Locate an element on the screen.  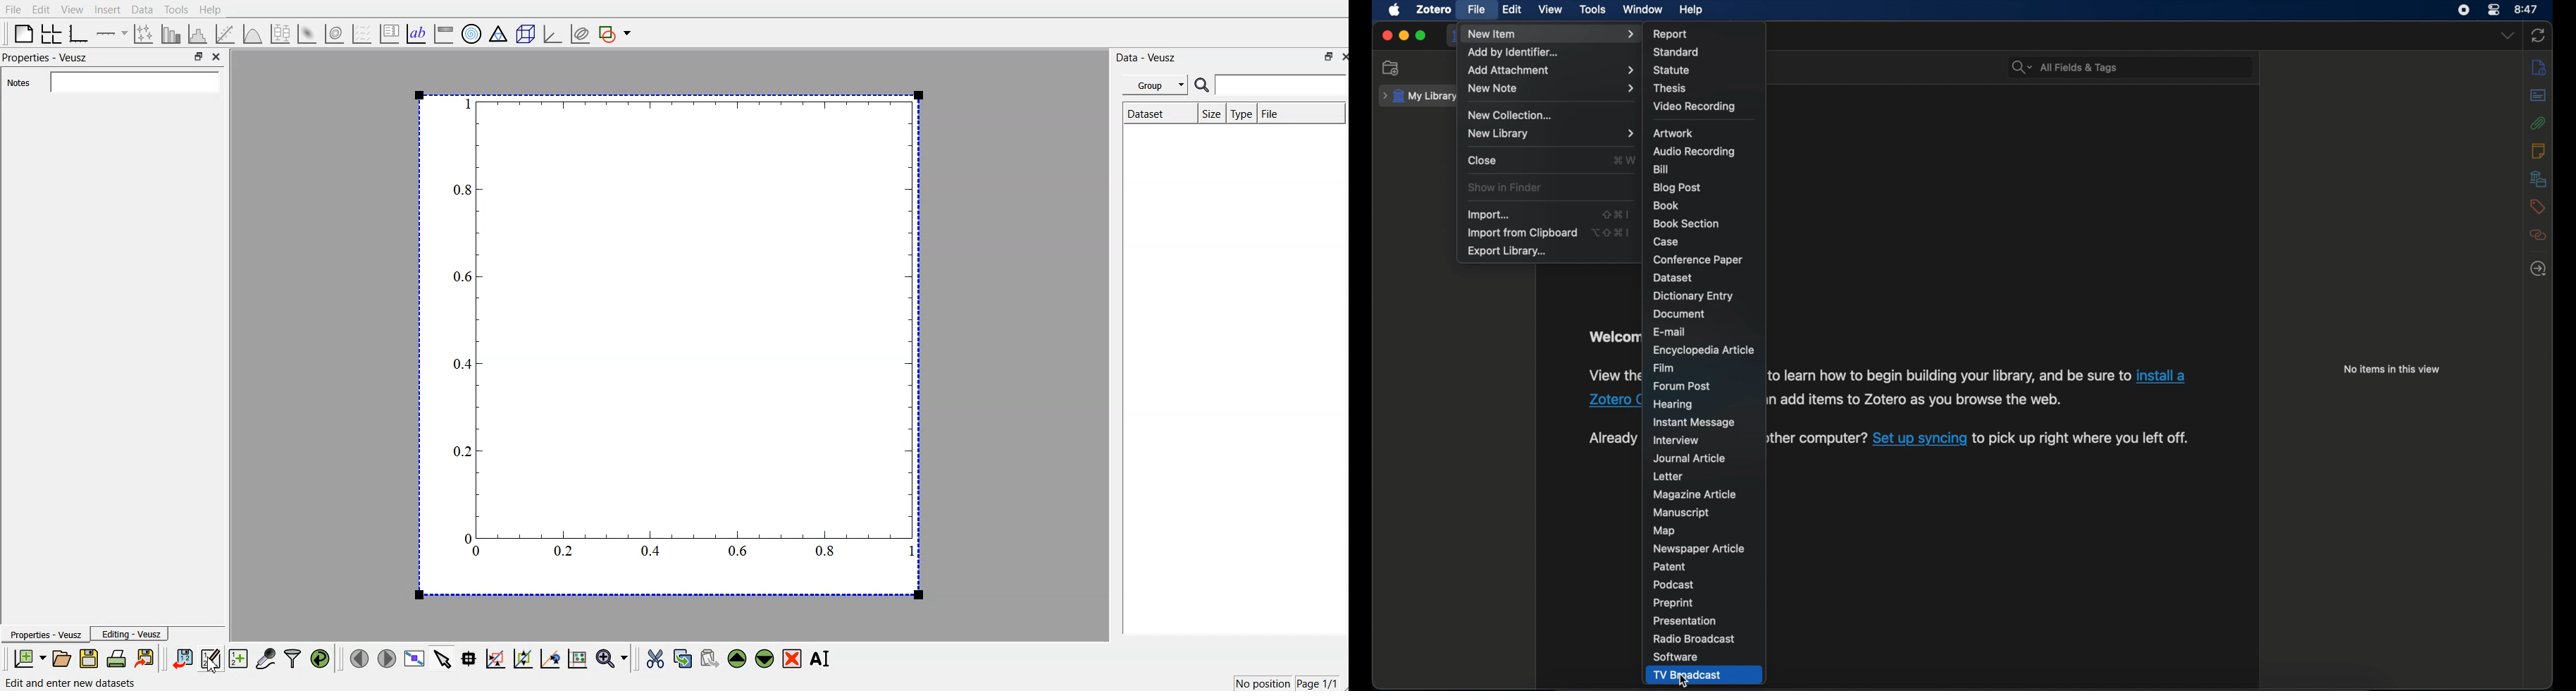
plot key is located at coordinates (389, 32).